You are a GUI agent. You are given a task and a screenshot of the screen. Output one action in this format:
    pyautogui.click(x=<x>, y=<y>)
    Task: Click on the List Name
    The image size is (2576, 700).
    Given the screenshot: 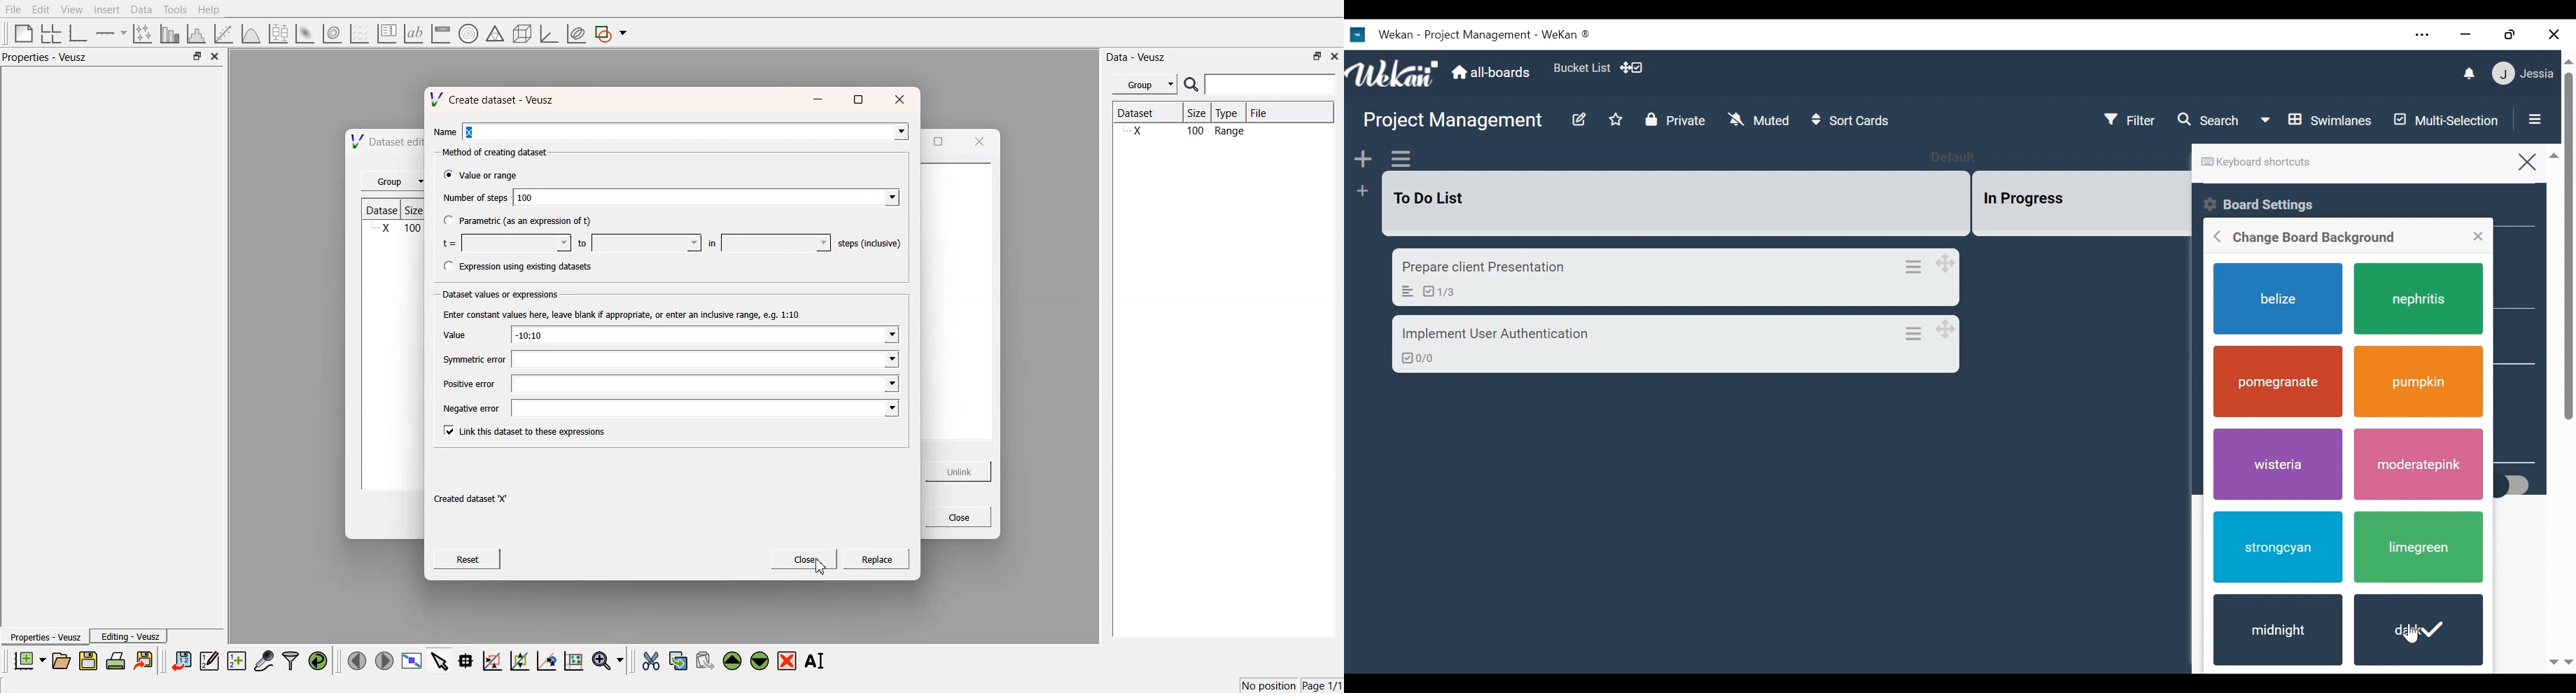 What is the action you would take?
    pyautogui.click(x=2021, y=199)
    